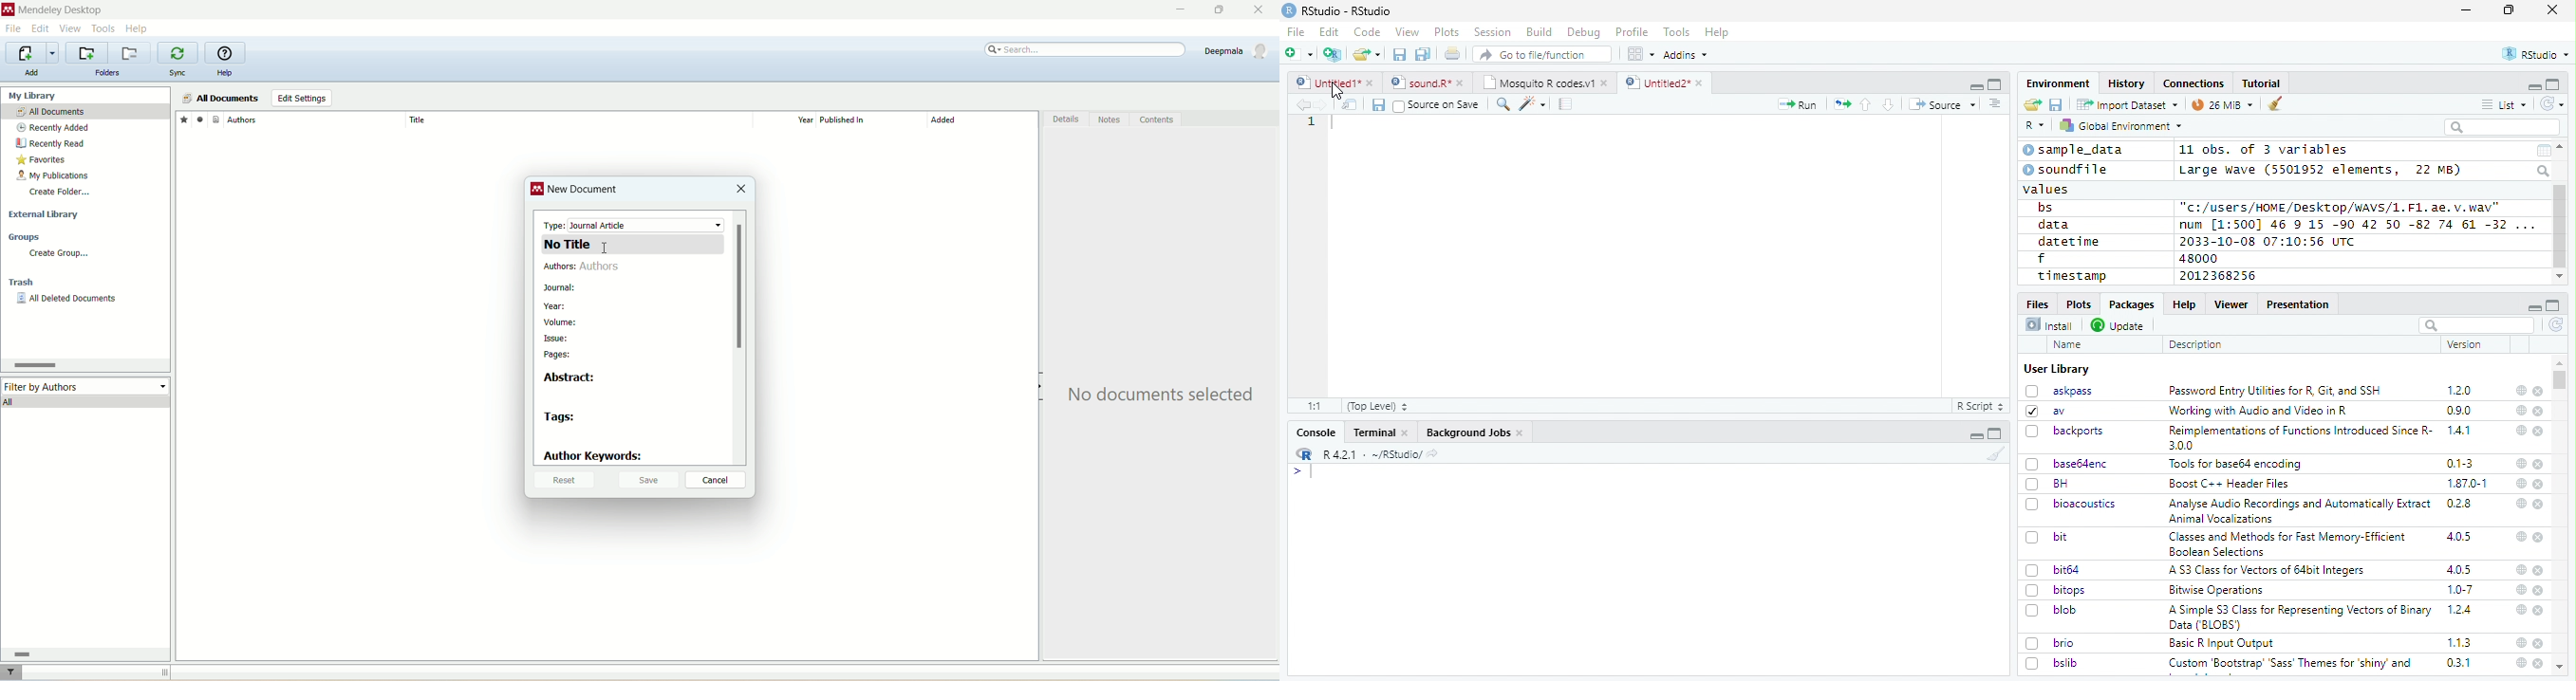 The height and width of the screenshot is (700, 2576). Describe the element at coordinates (1891, 104) in the screenshot. I see `Go to next section` at that location.